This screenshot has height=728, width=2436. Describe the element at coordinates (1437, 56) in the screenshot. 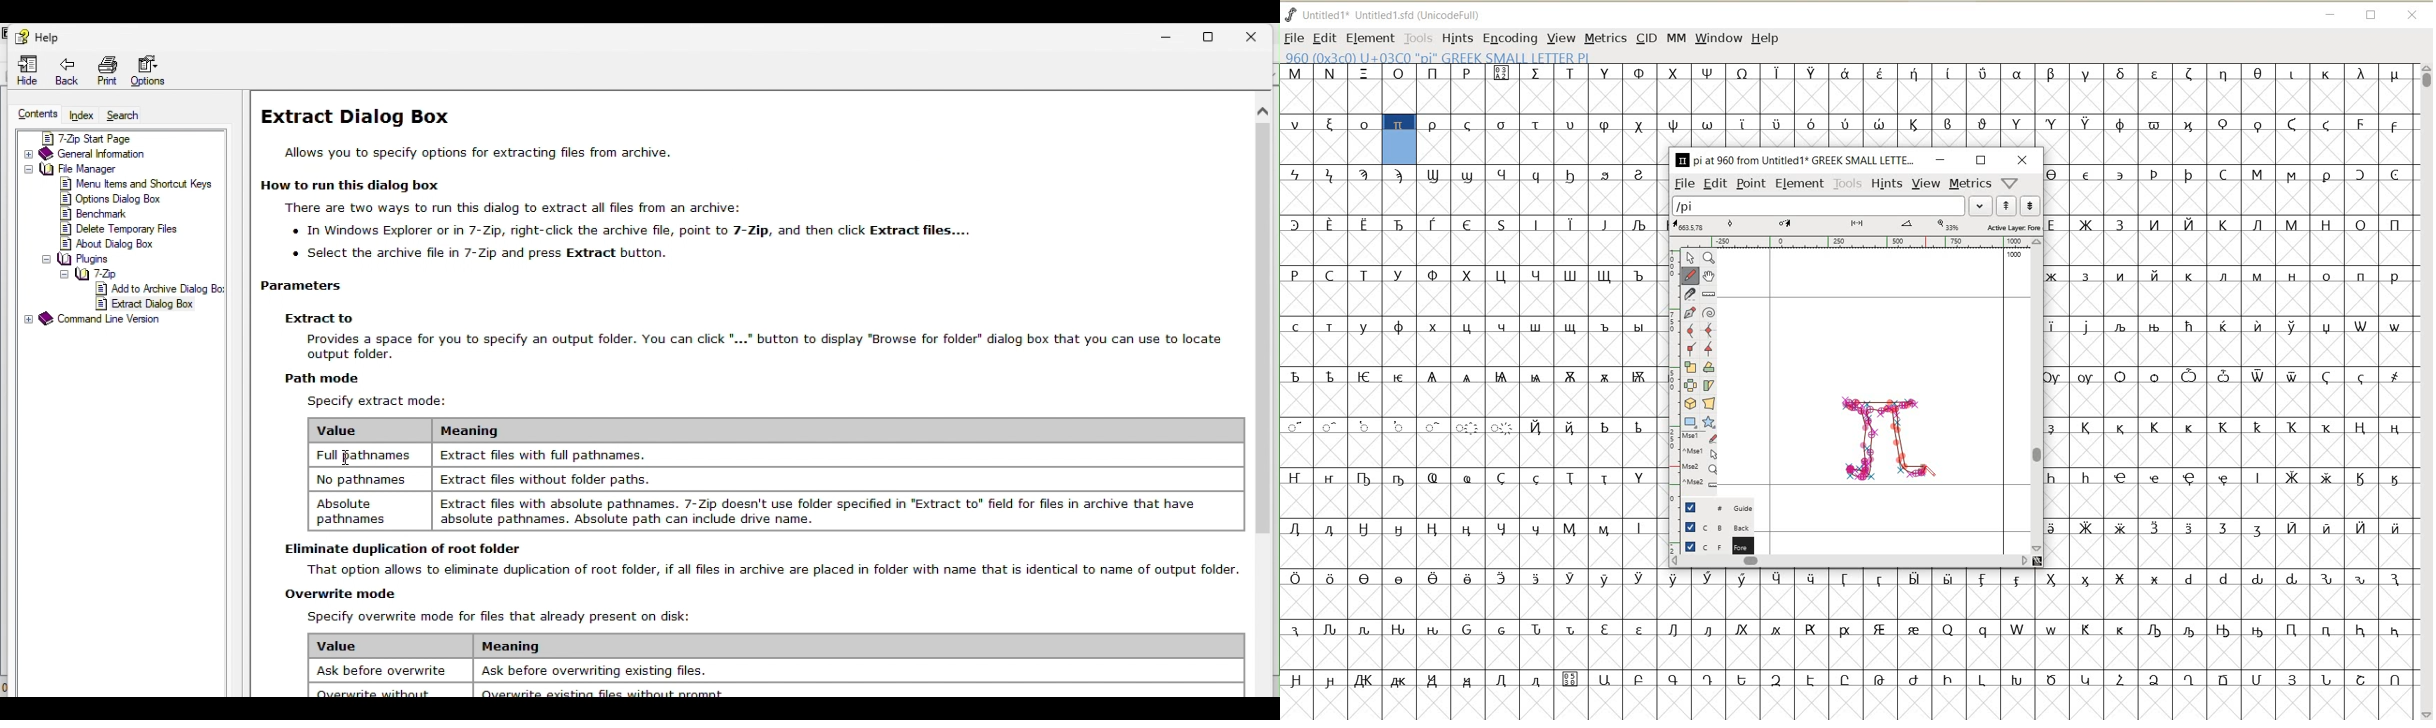

I see `GLYPHY INFO` at that location.